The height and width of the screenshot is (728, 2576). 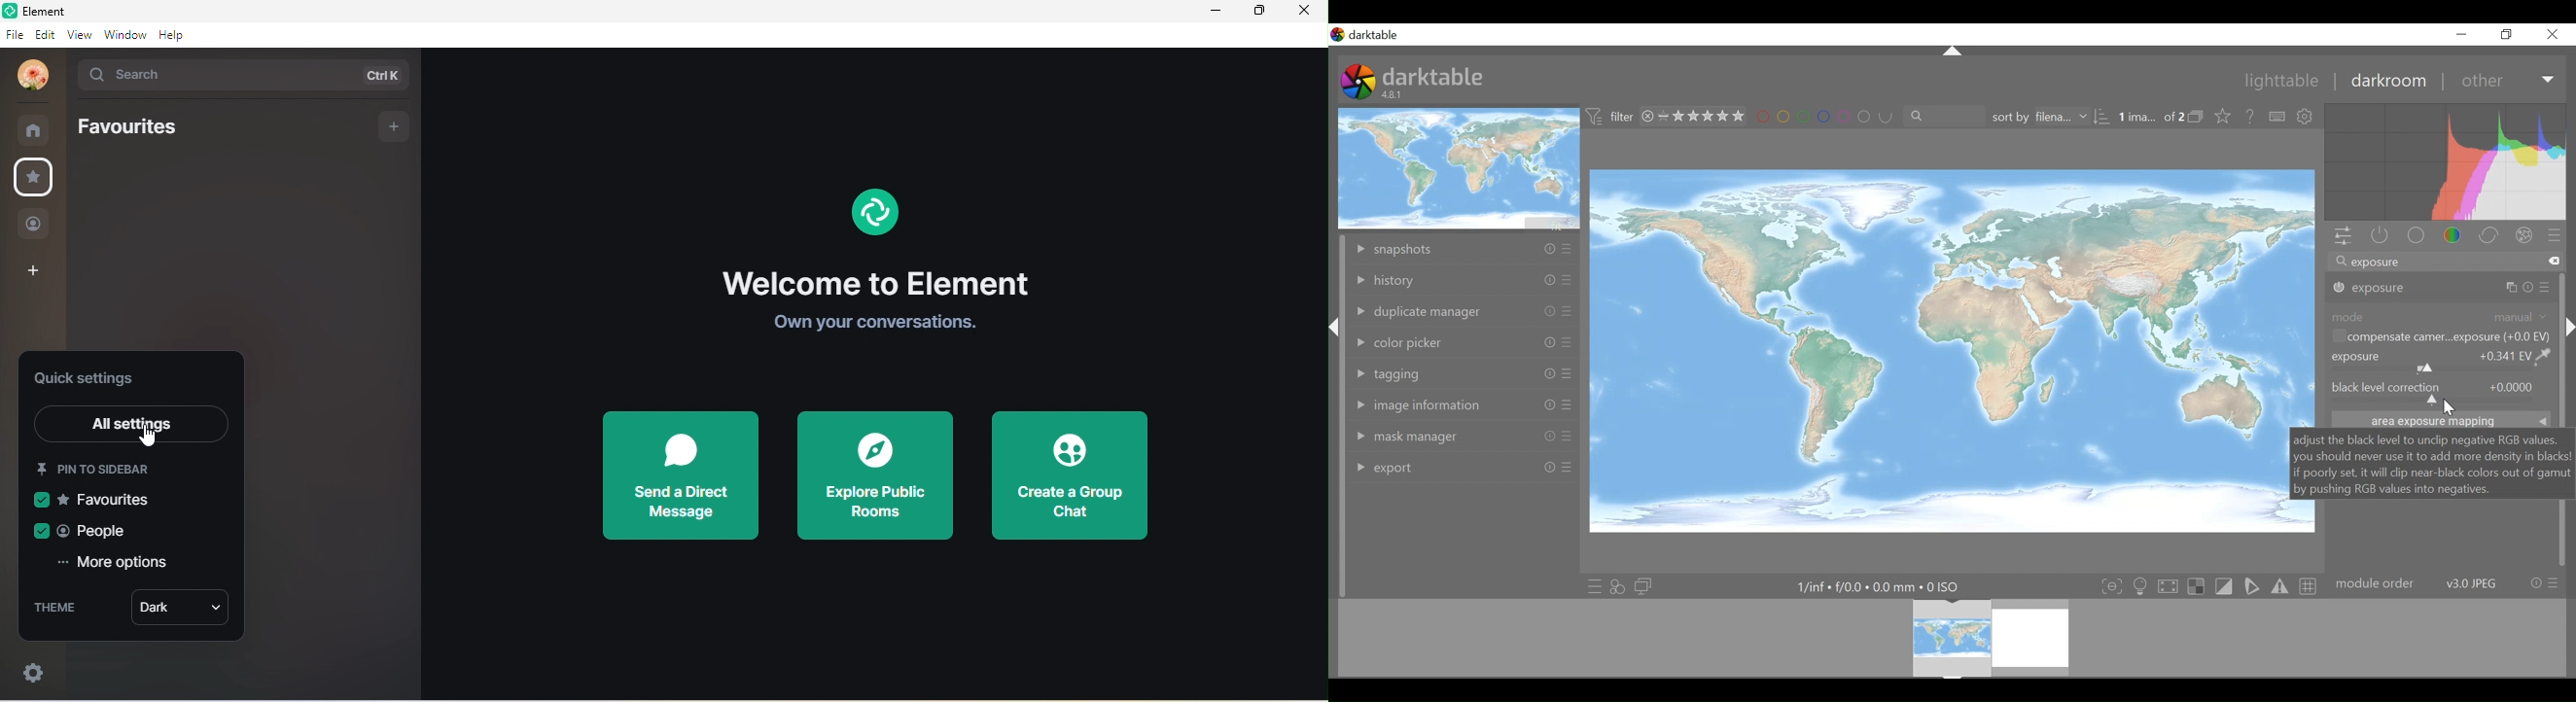 I want to click on close, so click(x=1309, y=14).